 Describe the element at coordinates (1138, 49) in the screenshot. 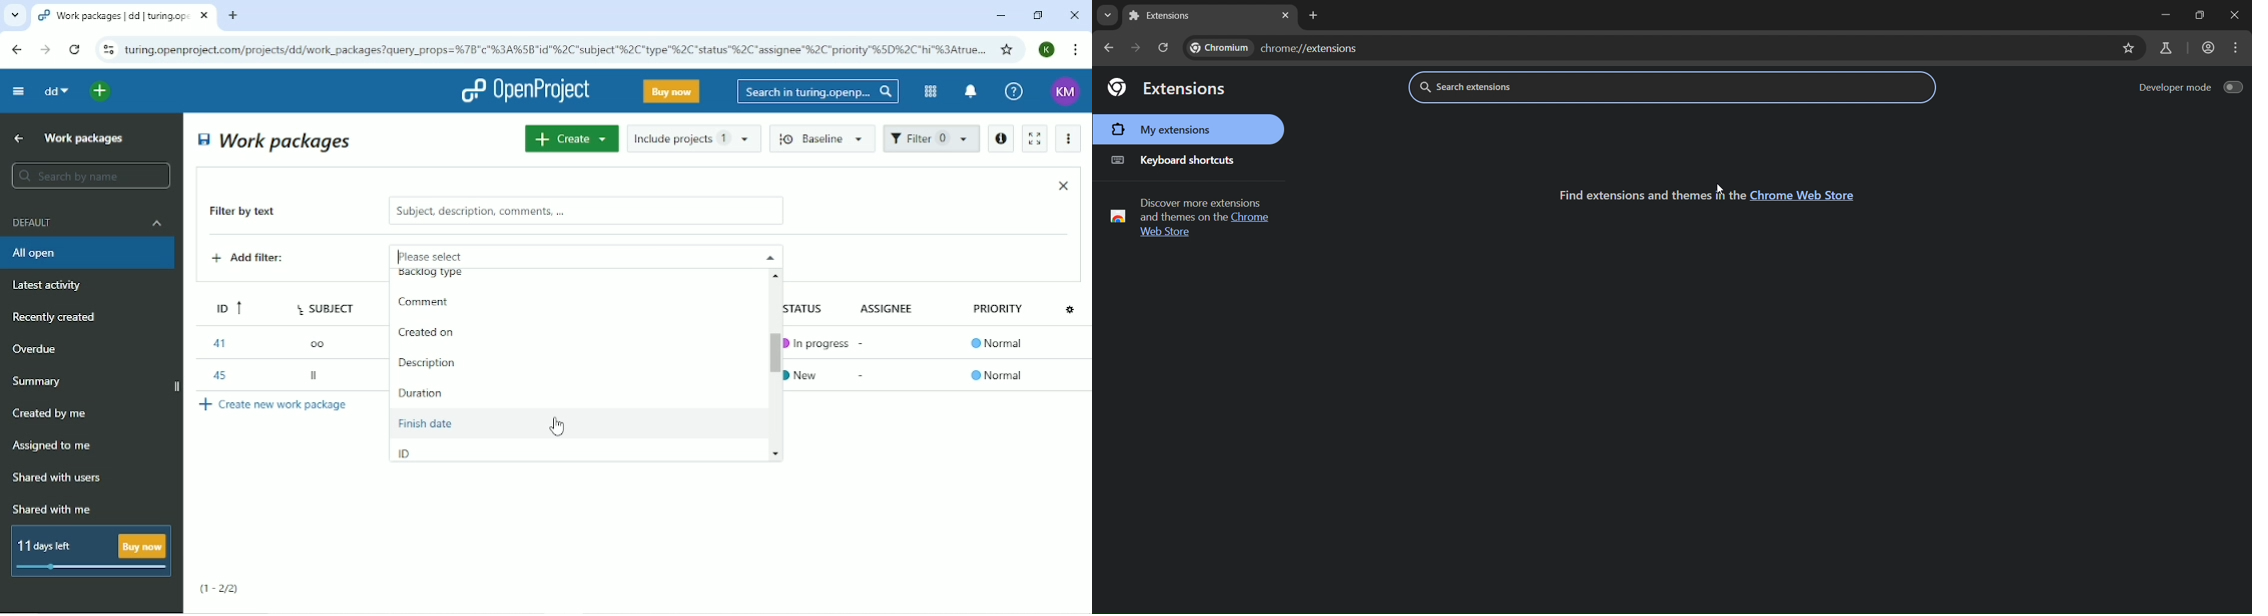

I see `go forward one page` at that location.